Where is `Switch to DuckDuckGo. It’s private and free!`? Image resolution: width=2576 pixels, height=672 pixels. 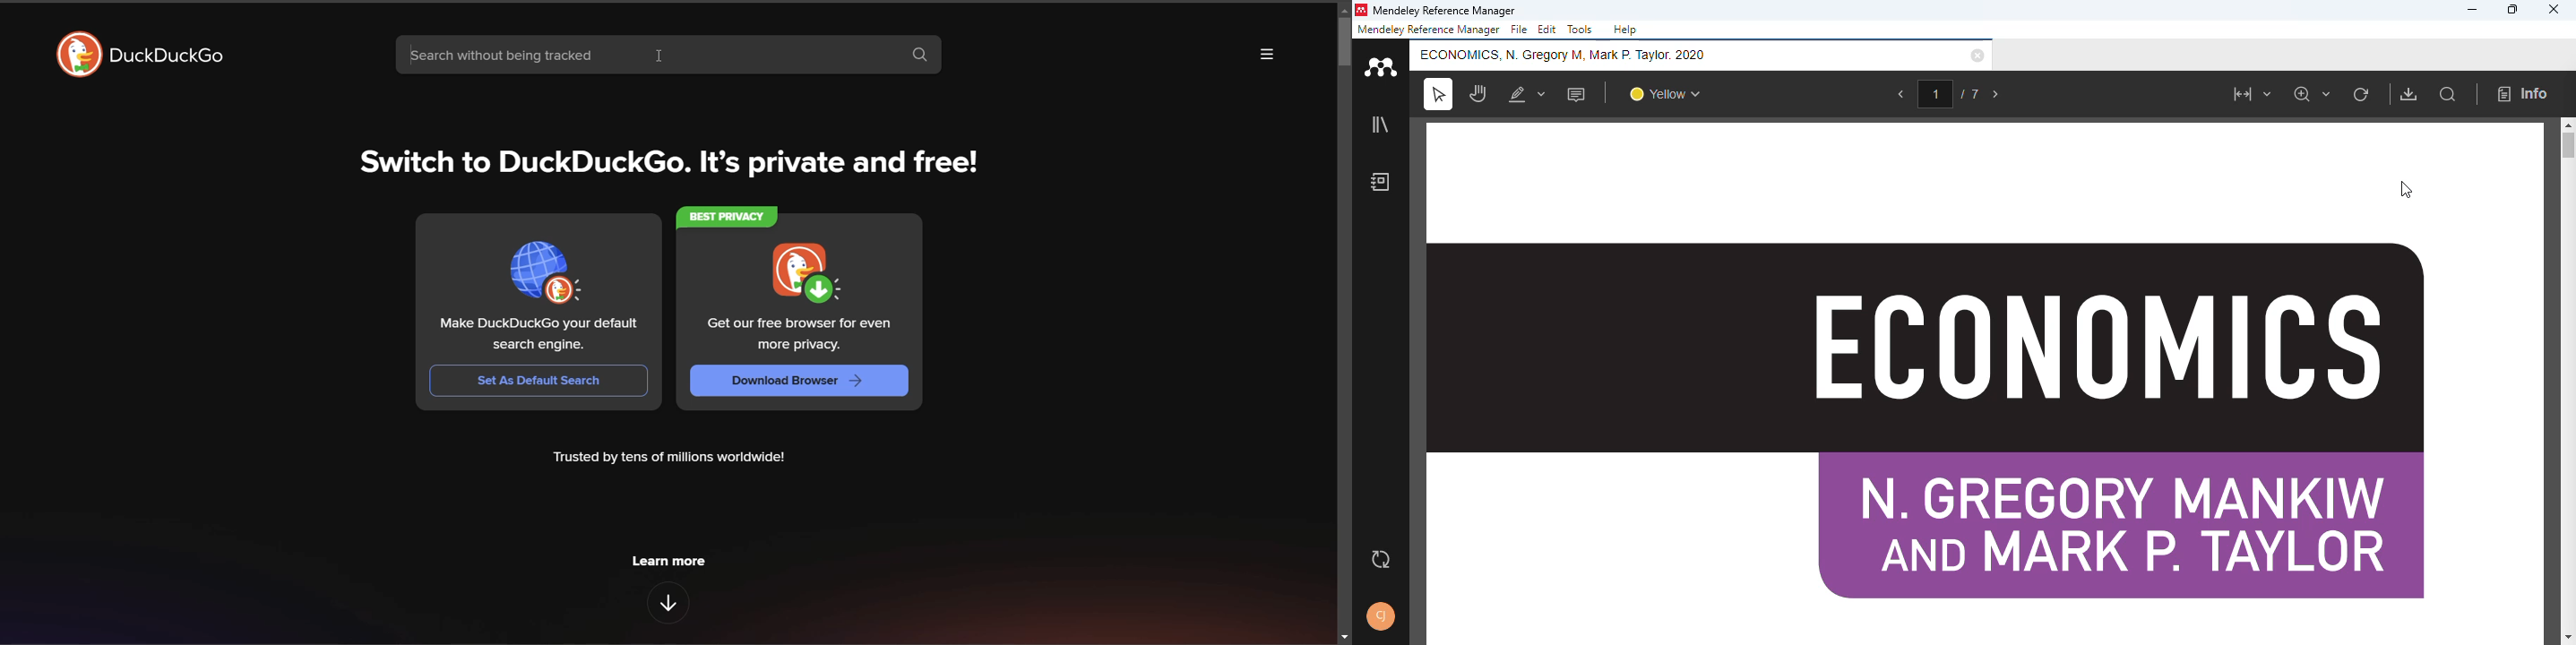
Switch to DuckDuckGo. It’s private and free! is located at coordinates (667, 158).